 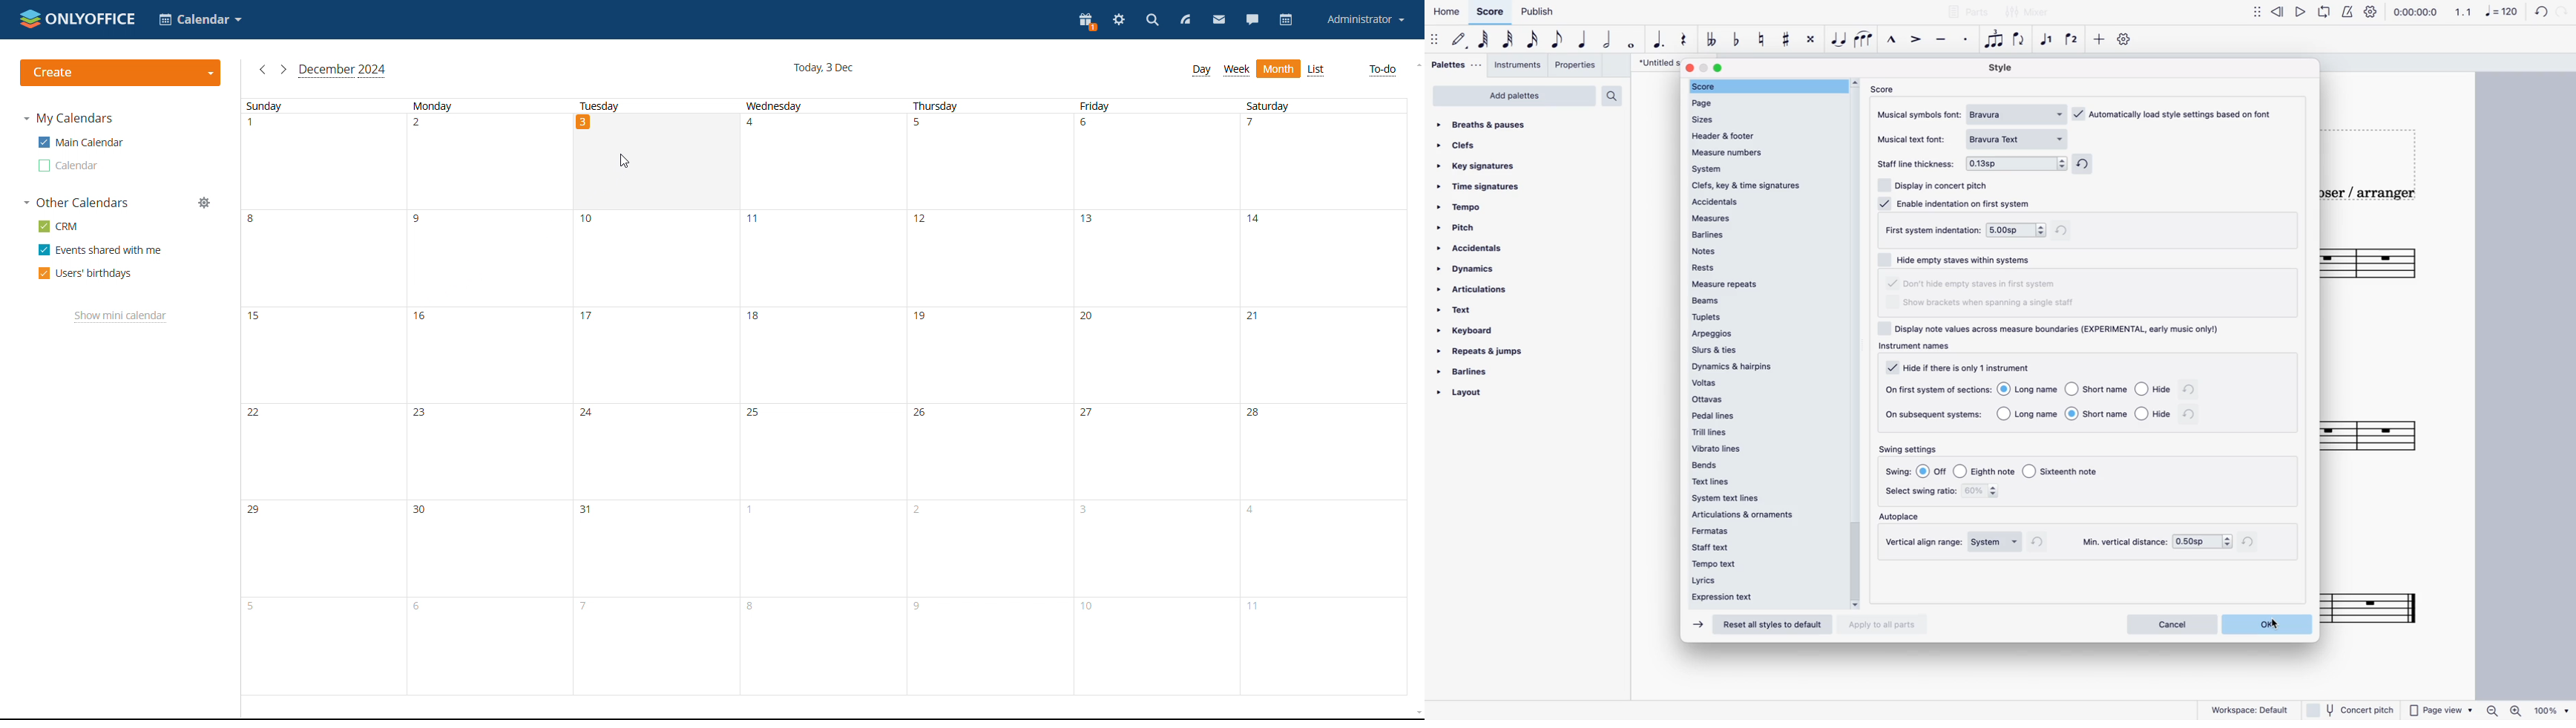 What do you see at coordinates (1486, 352) in the screenshot?
I see `repeats & jumps` at bounding box center [1486, 352].